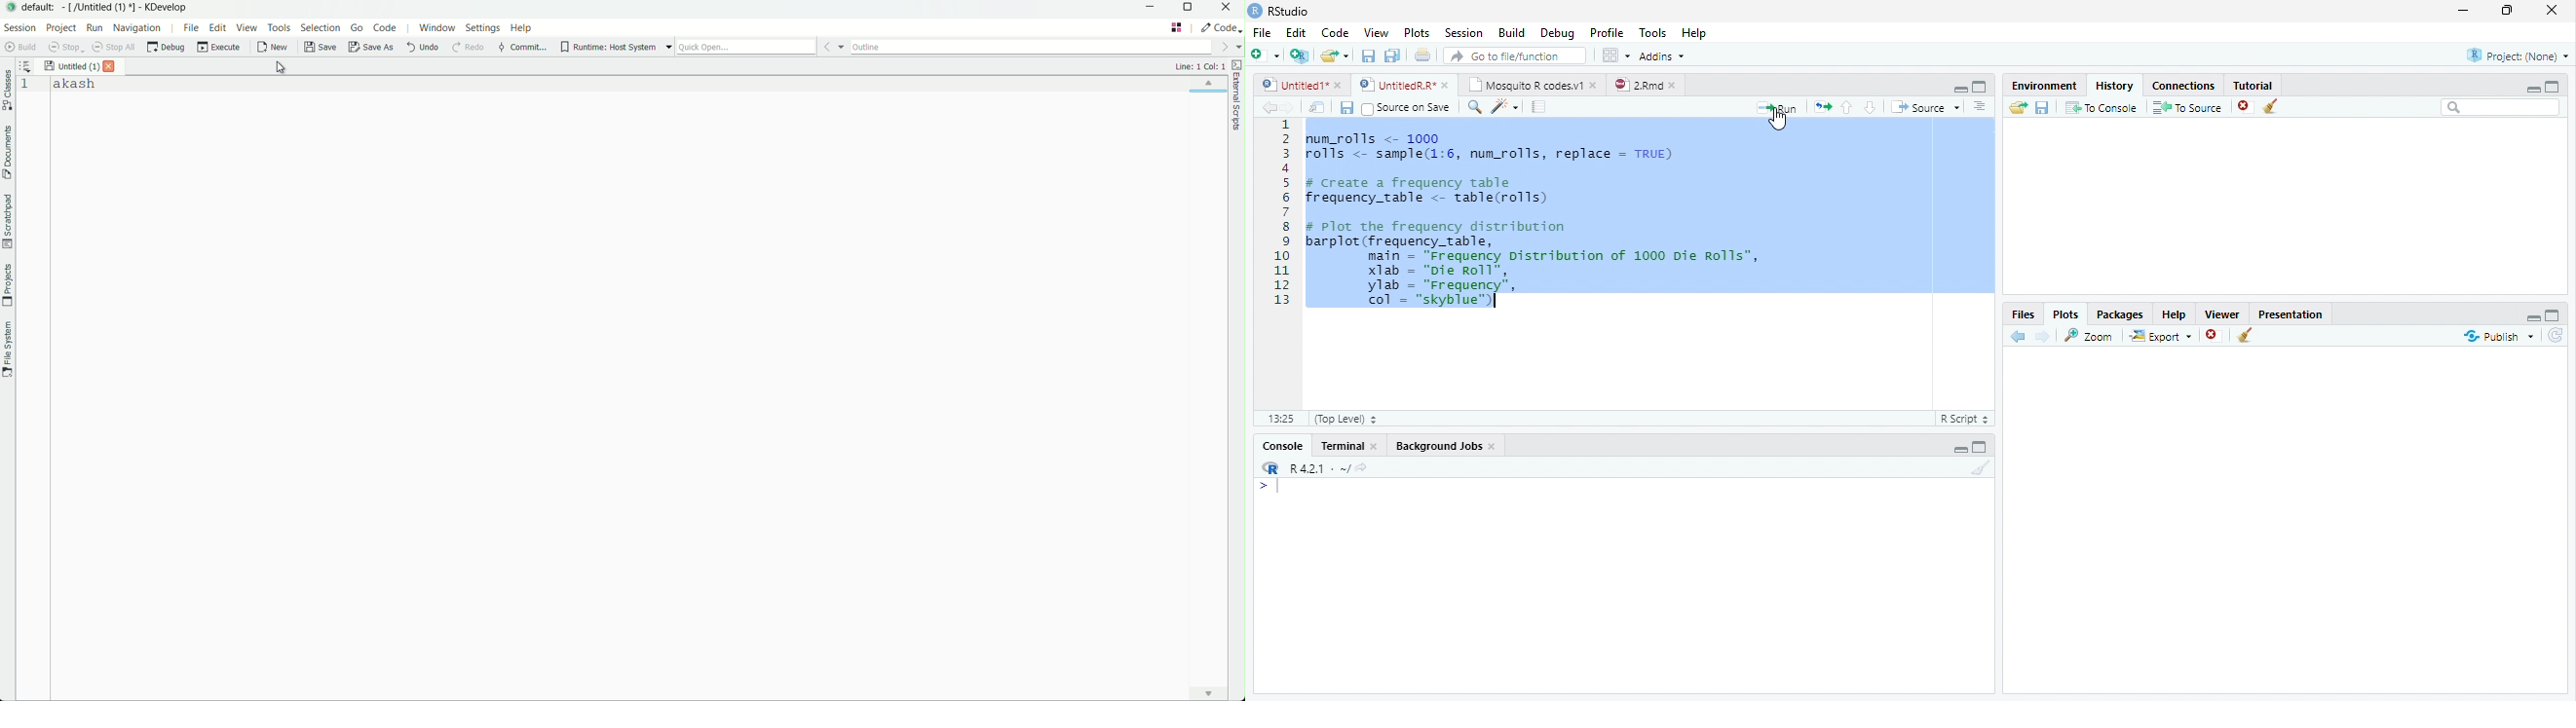  Describe the element at coordinates (1464, 32) in the screenshot. I see `Session` at that location.